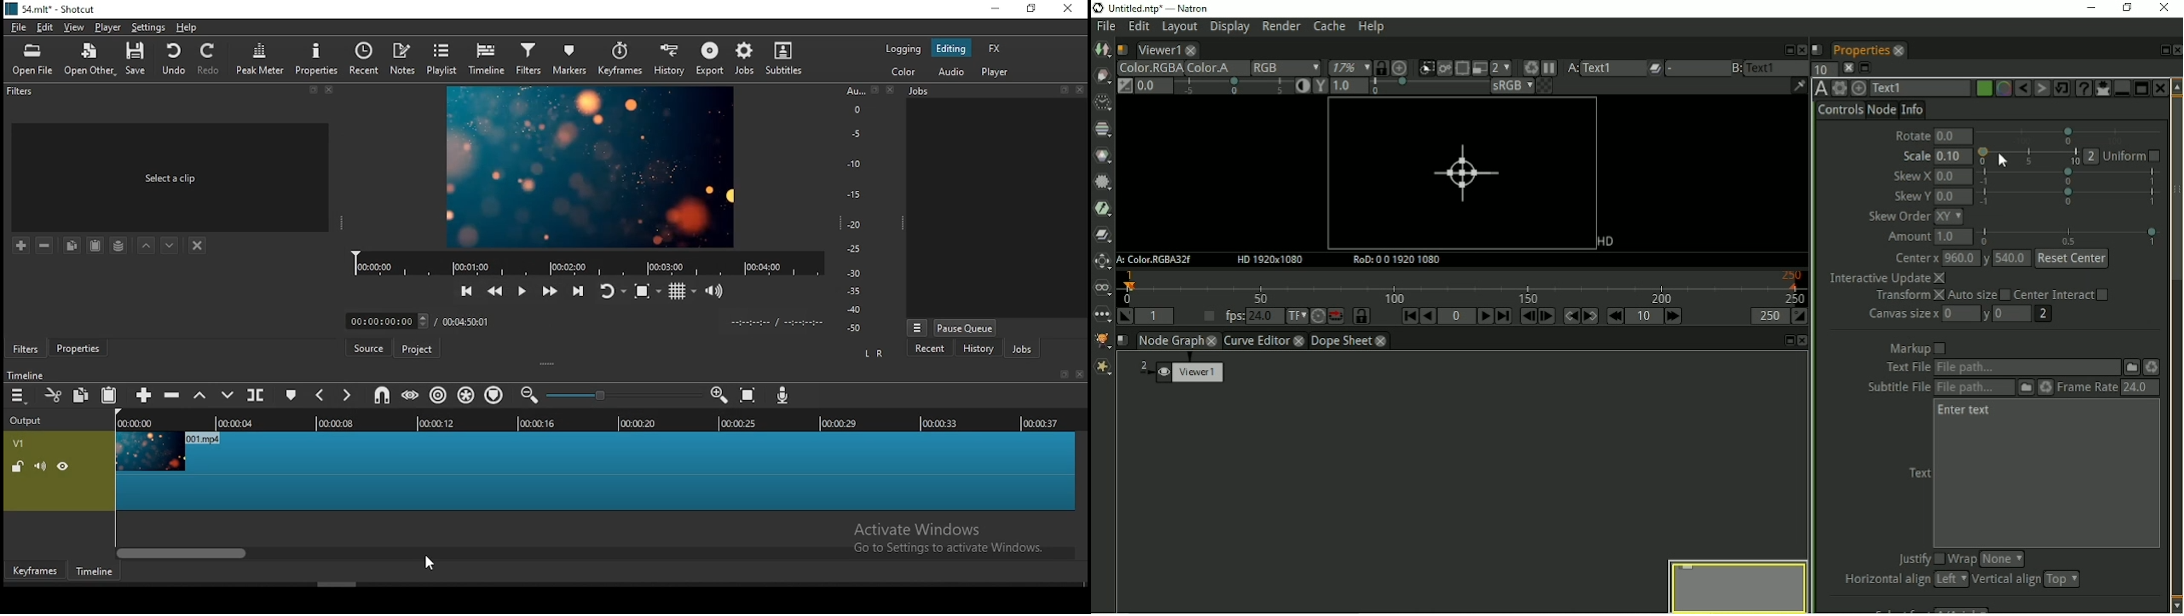 This screenshot has width=2184, height=616. Describe the element at coordinates (1429, 316) in the screenshot. I see `Play backward` at that location.